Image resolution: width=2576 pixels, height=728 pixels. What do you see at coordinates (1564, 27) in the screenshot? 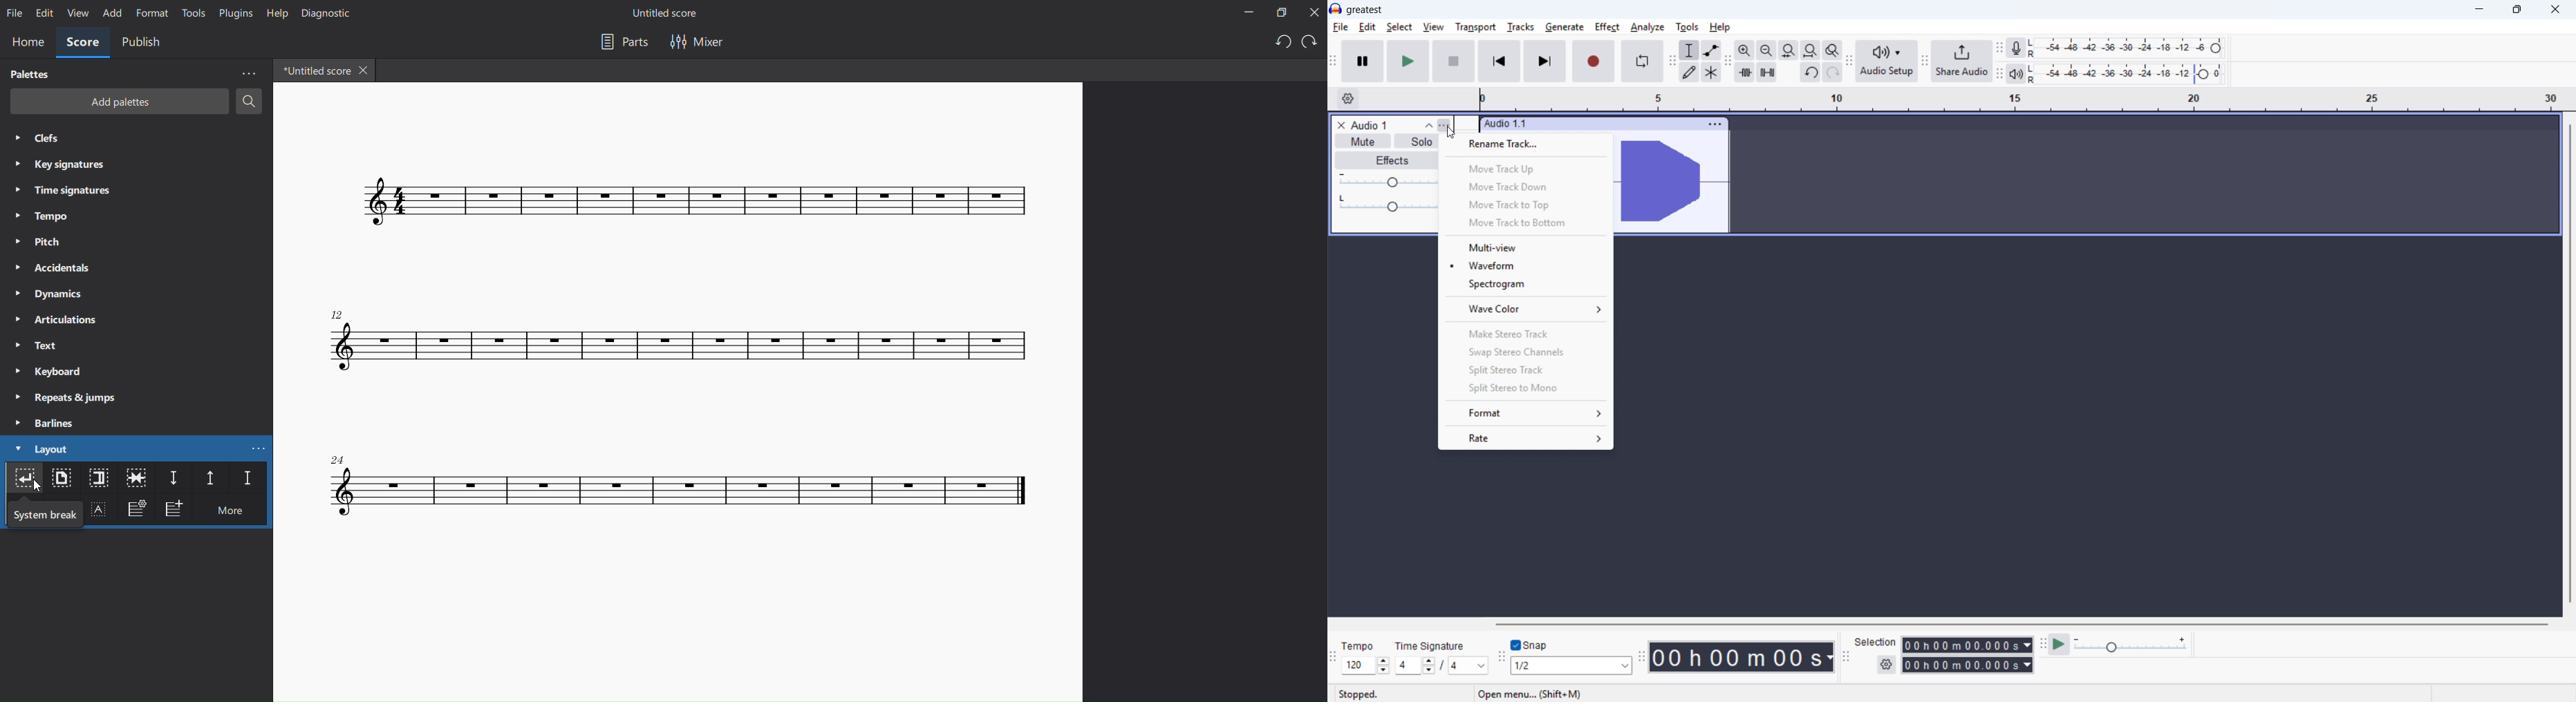
I see `Generate ` at bounding box center [1564, 27].